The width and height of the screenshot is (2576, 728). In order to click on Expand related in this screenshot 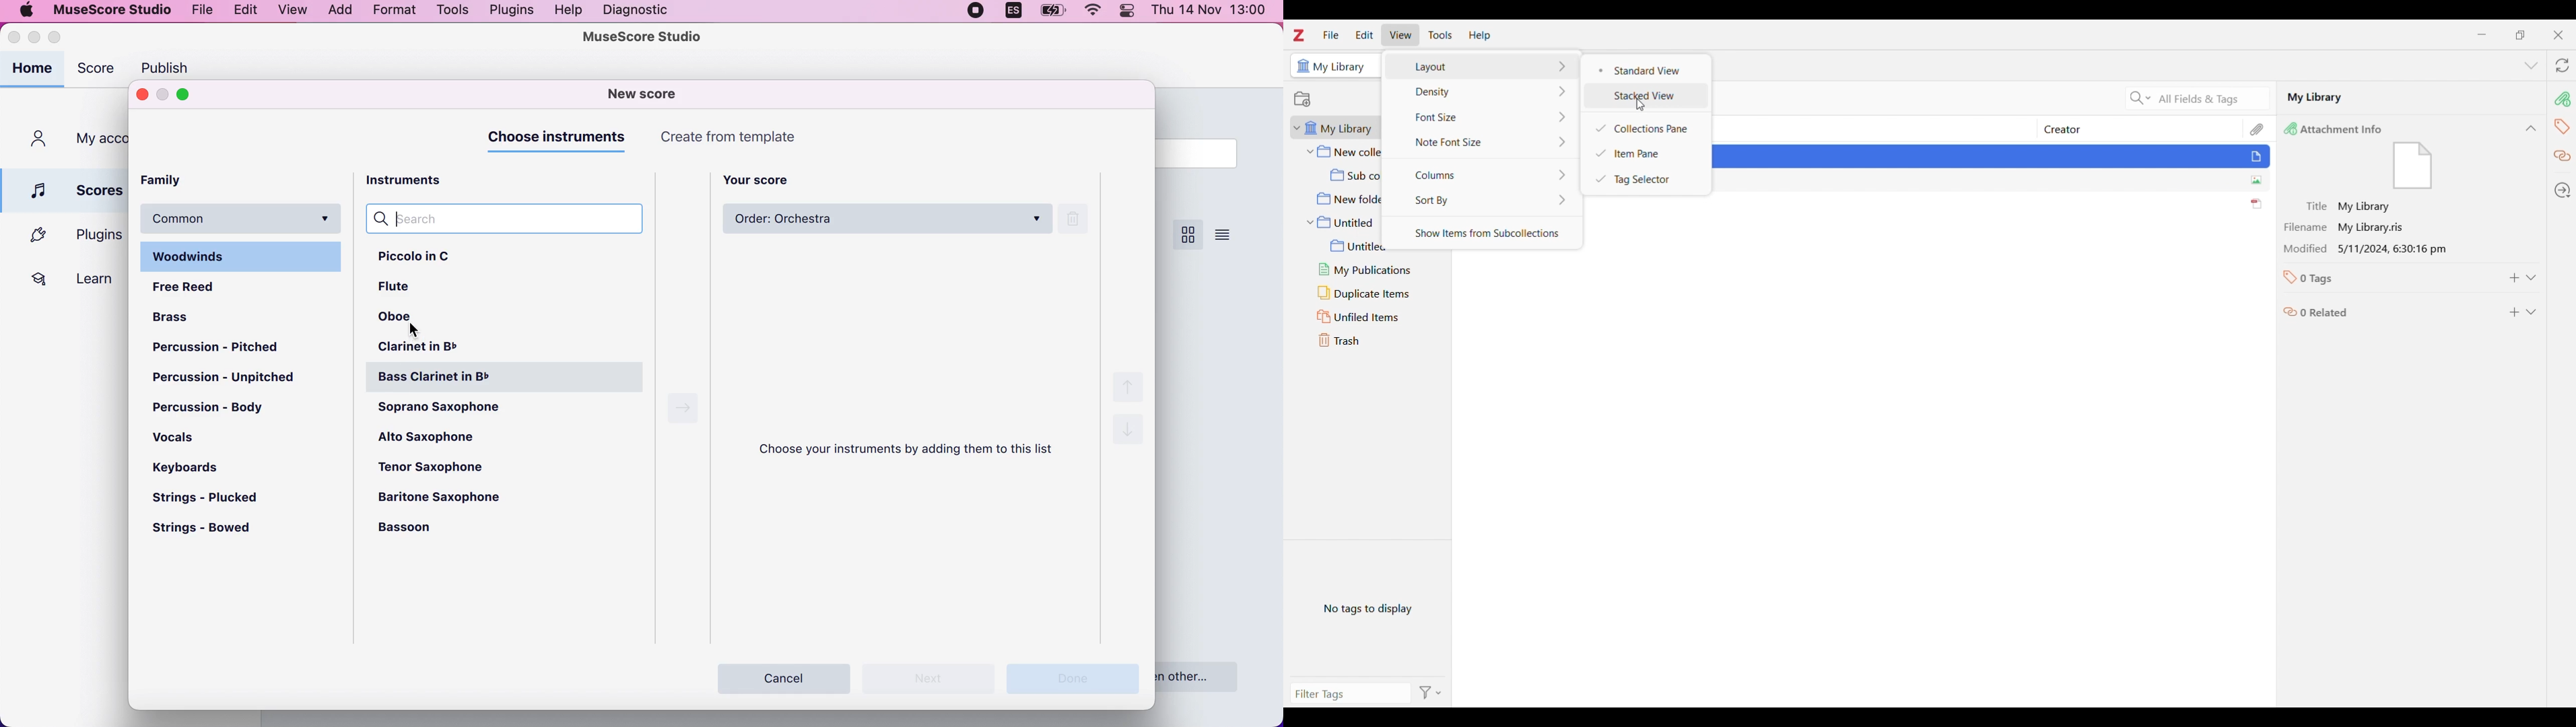, I will do `click(2530, 312)`.